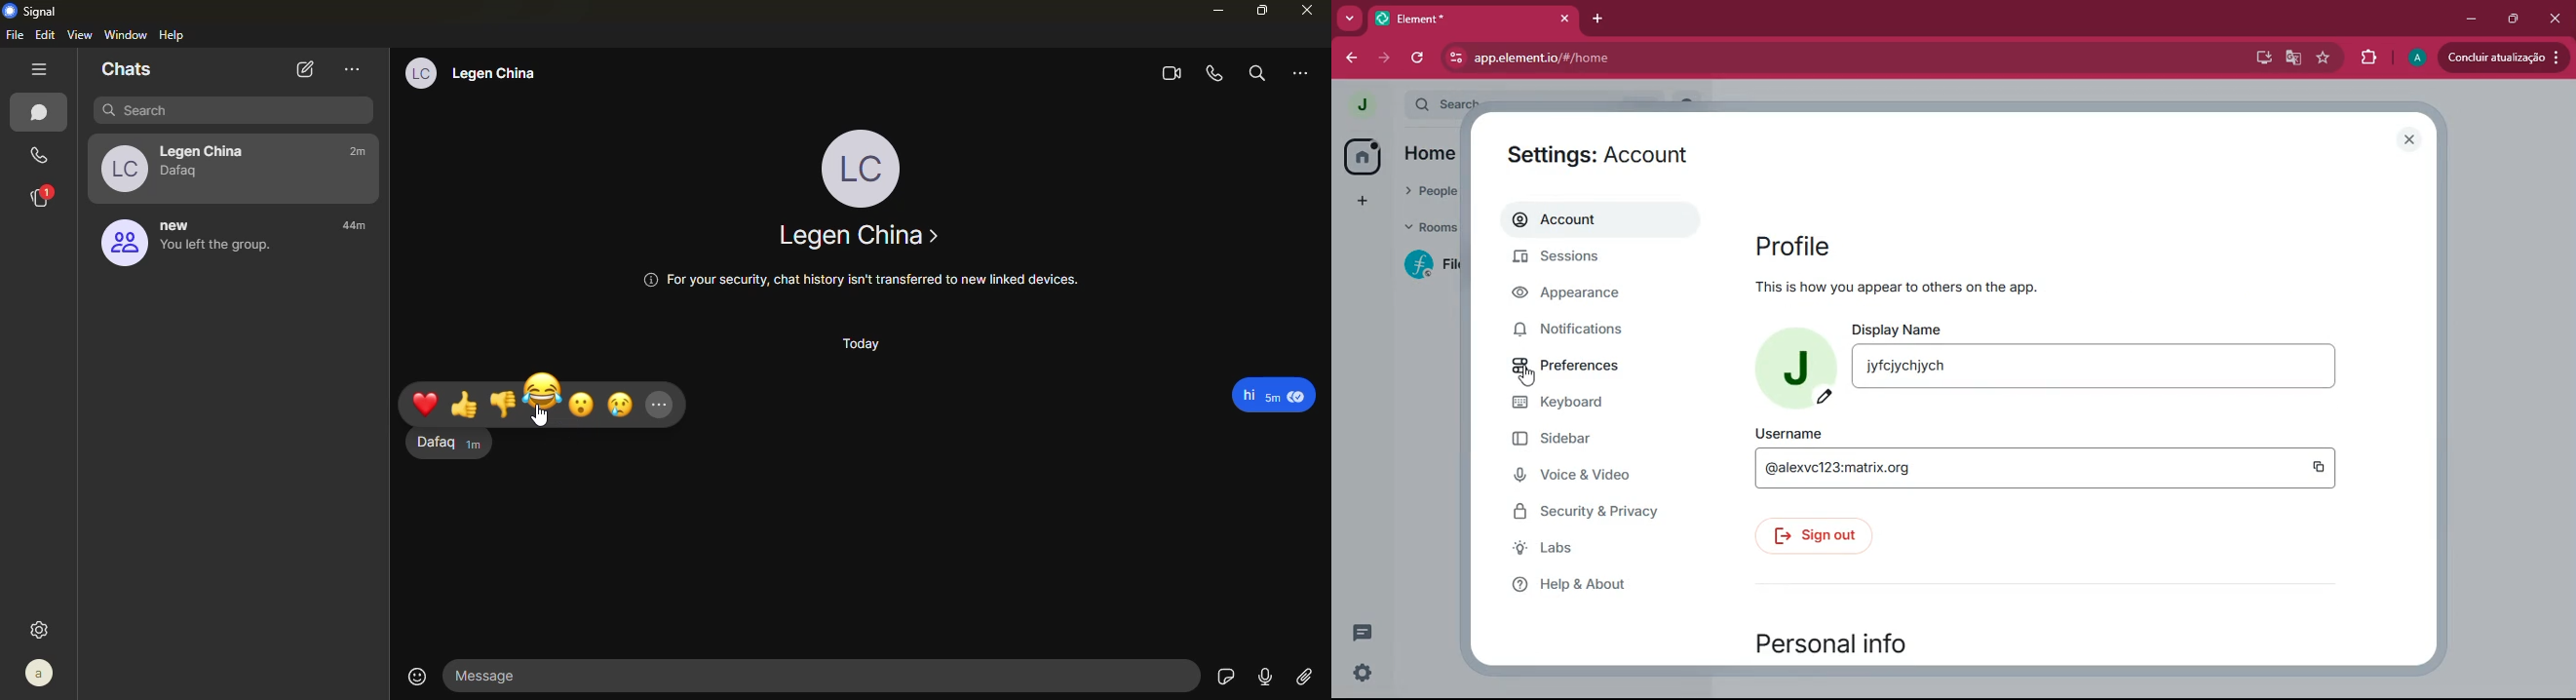 This screenshot has width=2576, height=700. What do you see at coordinates (1362, 156) in the screenshot?
I see `home` at bounding box center [1362, 156].